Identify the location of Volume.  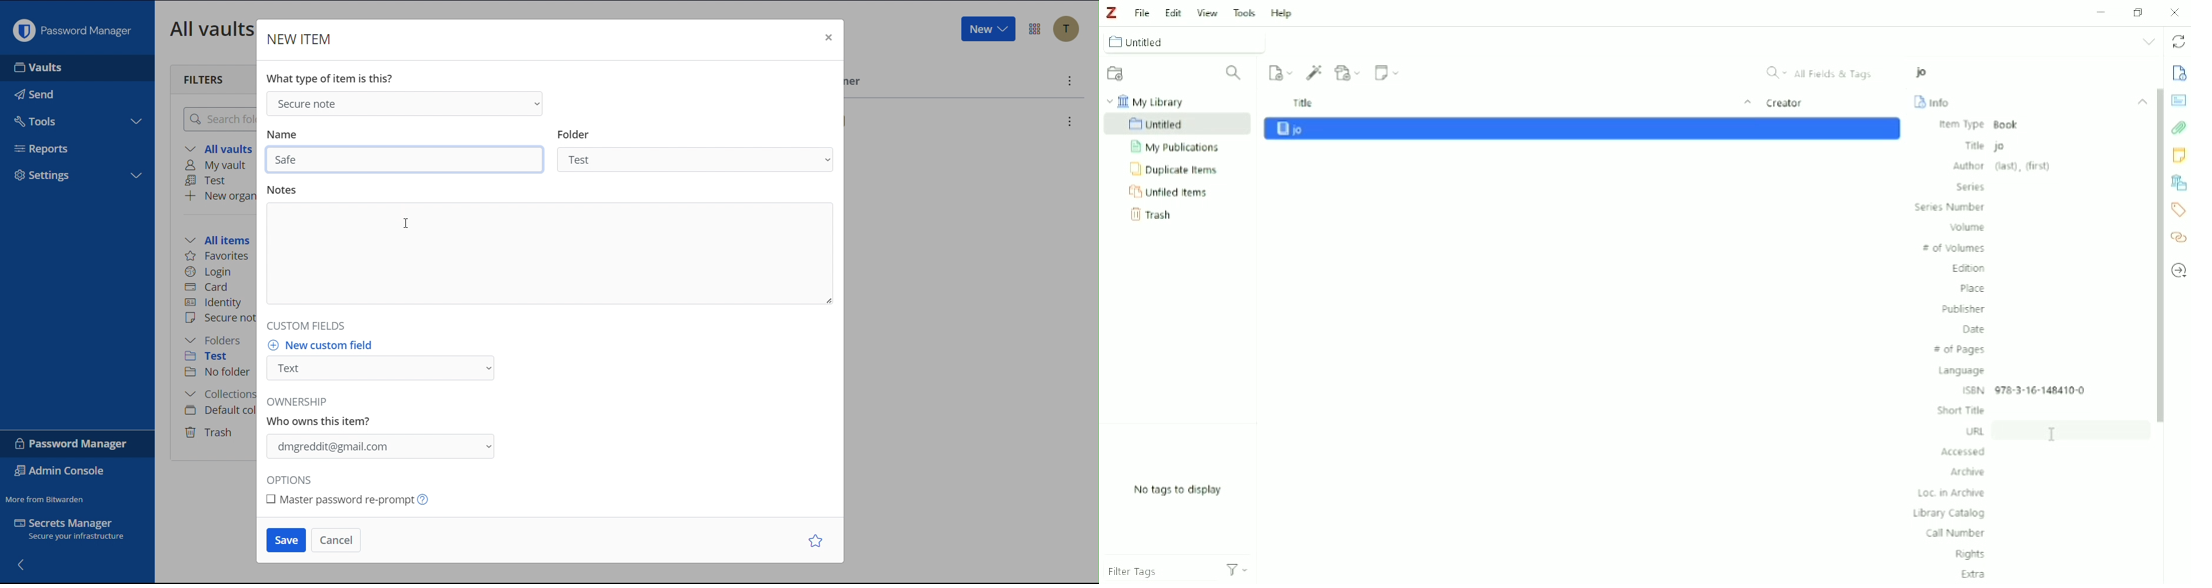
(1969, 228).